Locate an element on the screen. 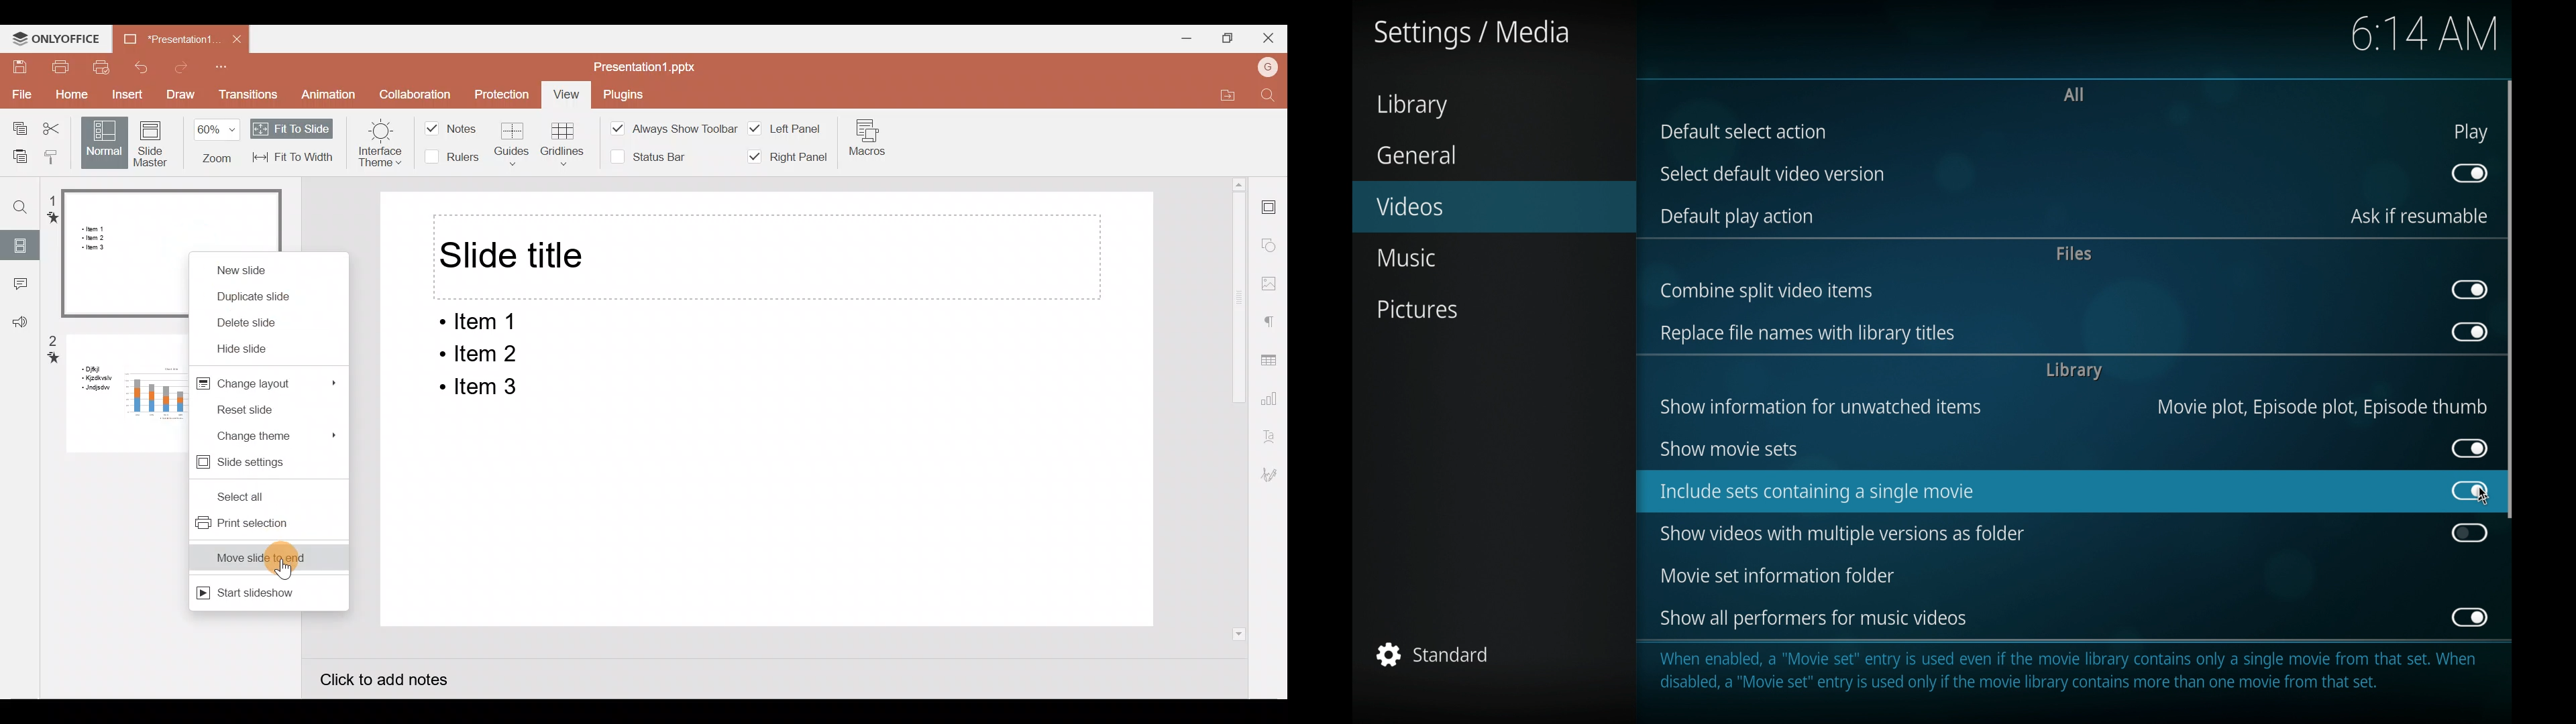  Cursor on Move slide to end is located at coordinates (283, 572).